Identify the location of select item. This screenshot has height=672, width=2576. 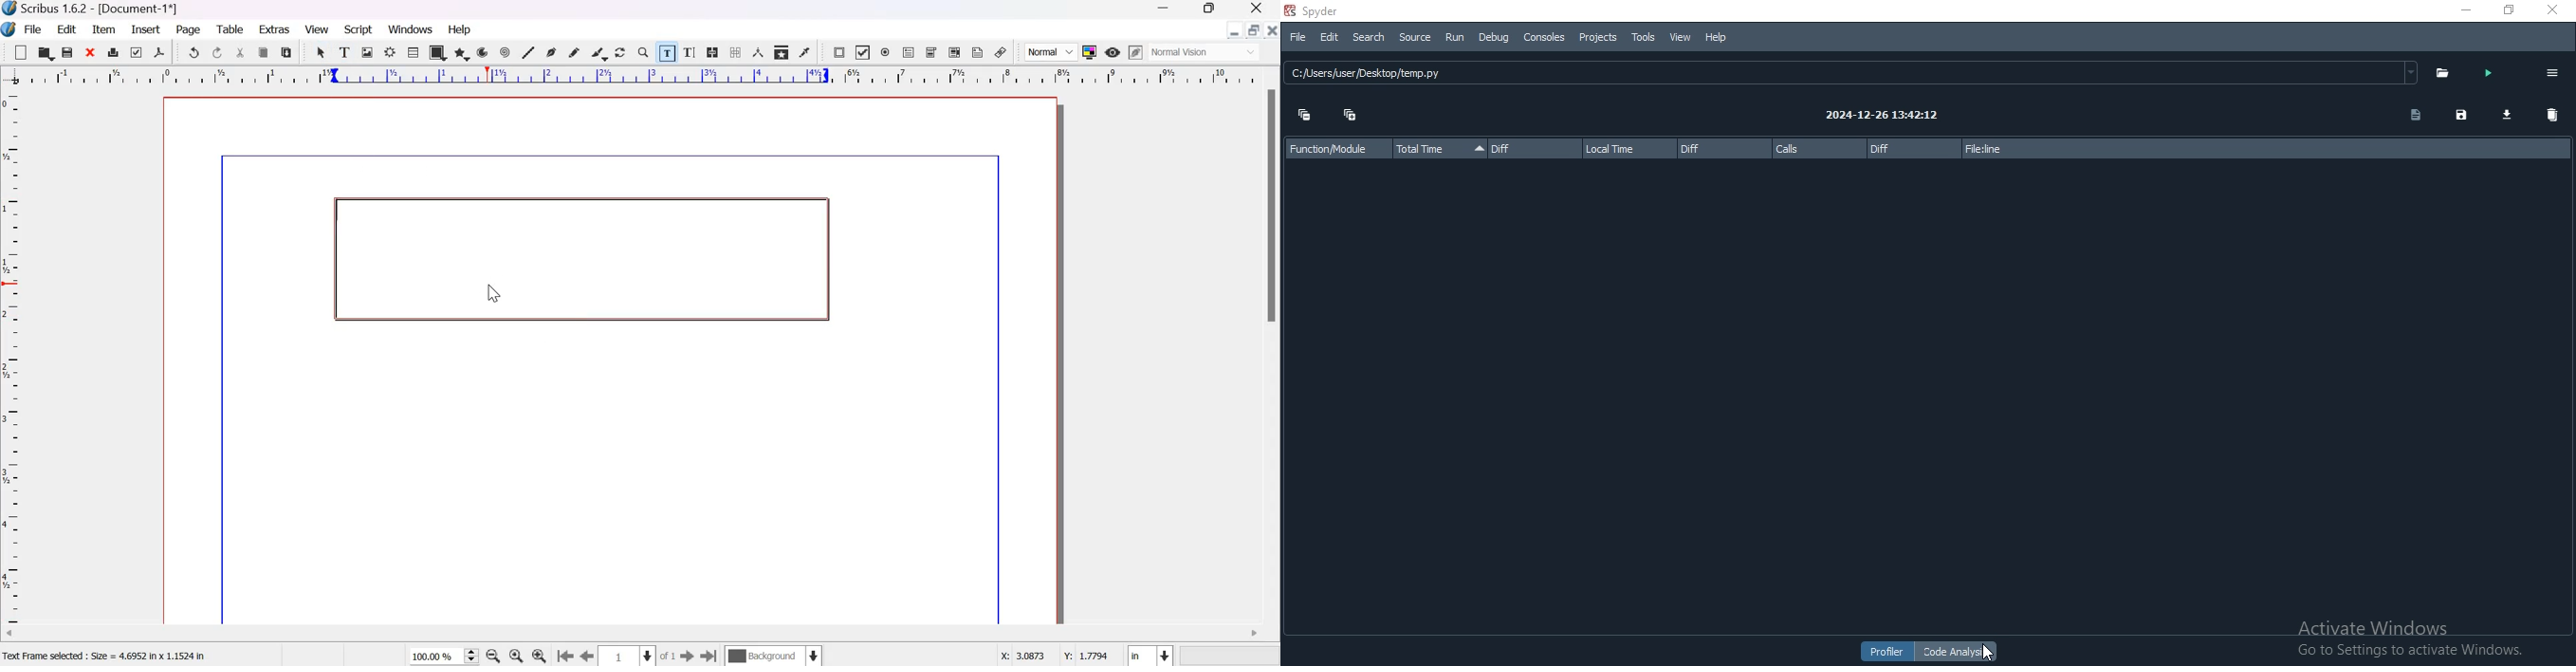
(322, 52).